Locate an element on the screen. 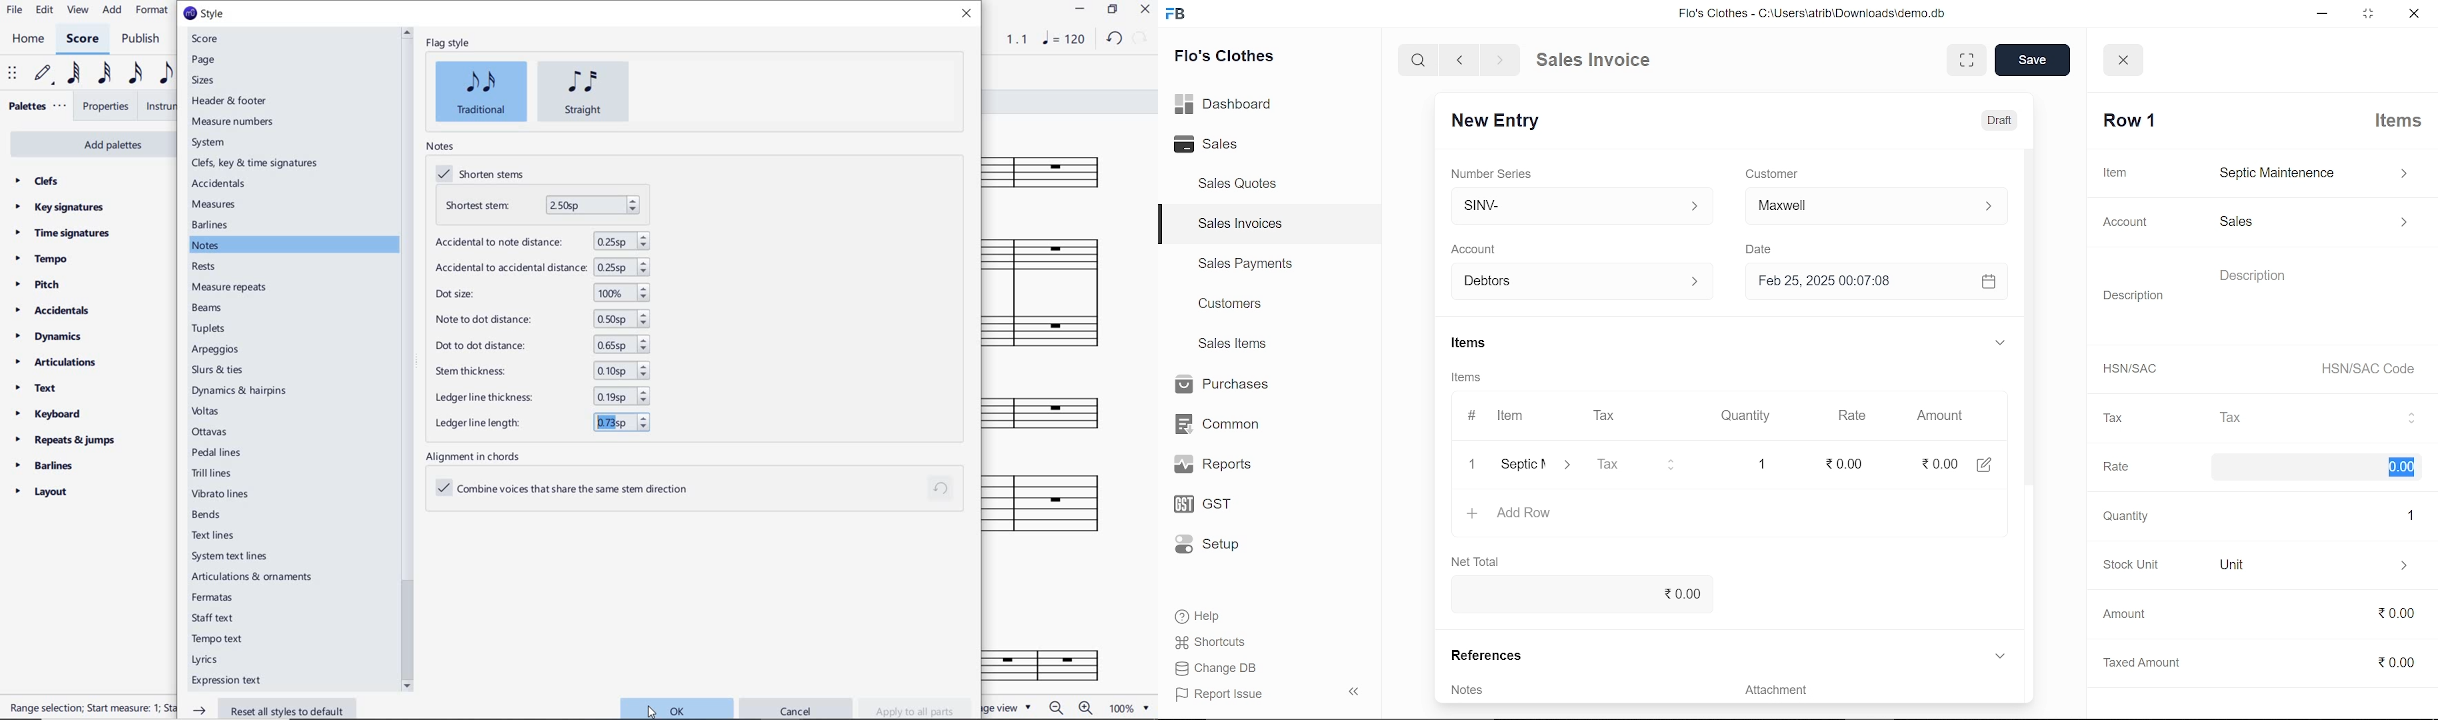 This screenshot has height=728, width=2464. articulations is located at coordinates (56, 363).